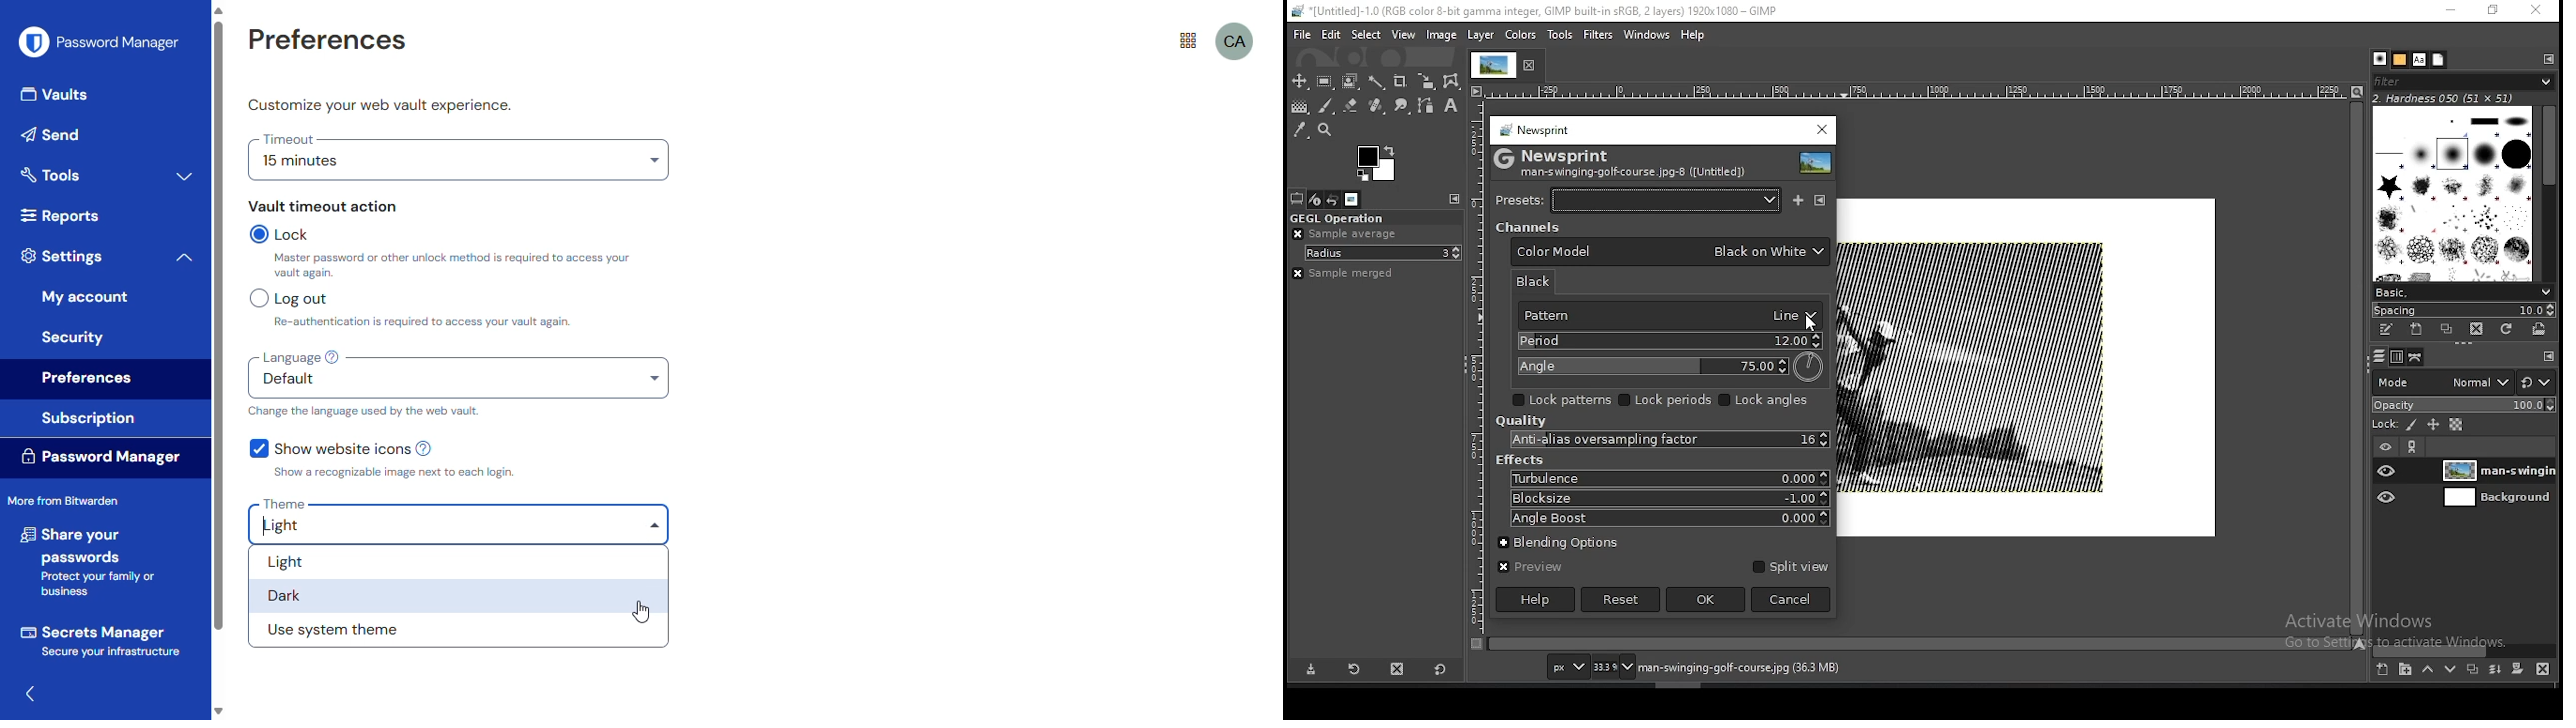 The image size is (2576, 728). Describe the element at coordinates (330, 594) in the screenshot. I see `dark` at that location.